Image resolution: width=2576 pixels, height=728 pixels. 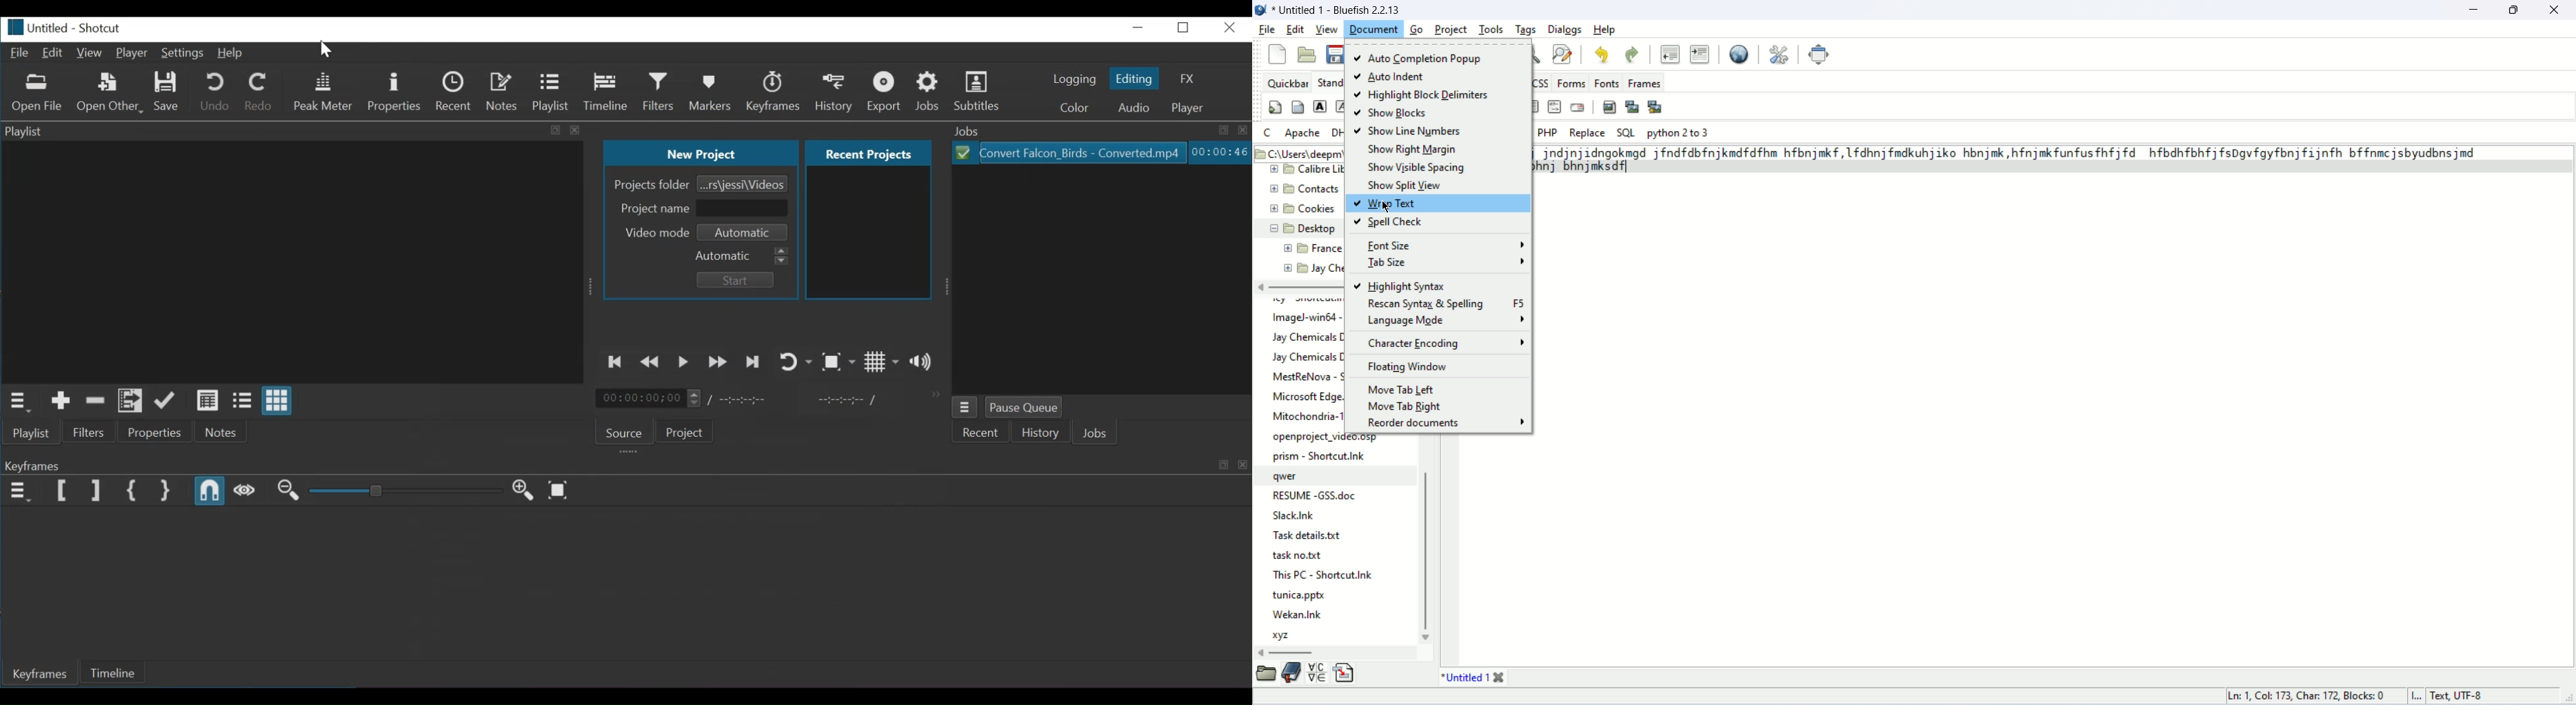 I want to click on Automatic, so click(x=745, y=257).